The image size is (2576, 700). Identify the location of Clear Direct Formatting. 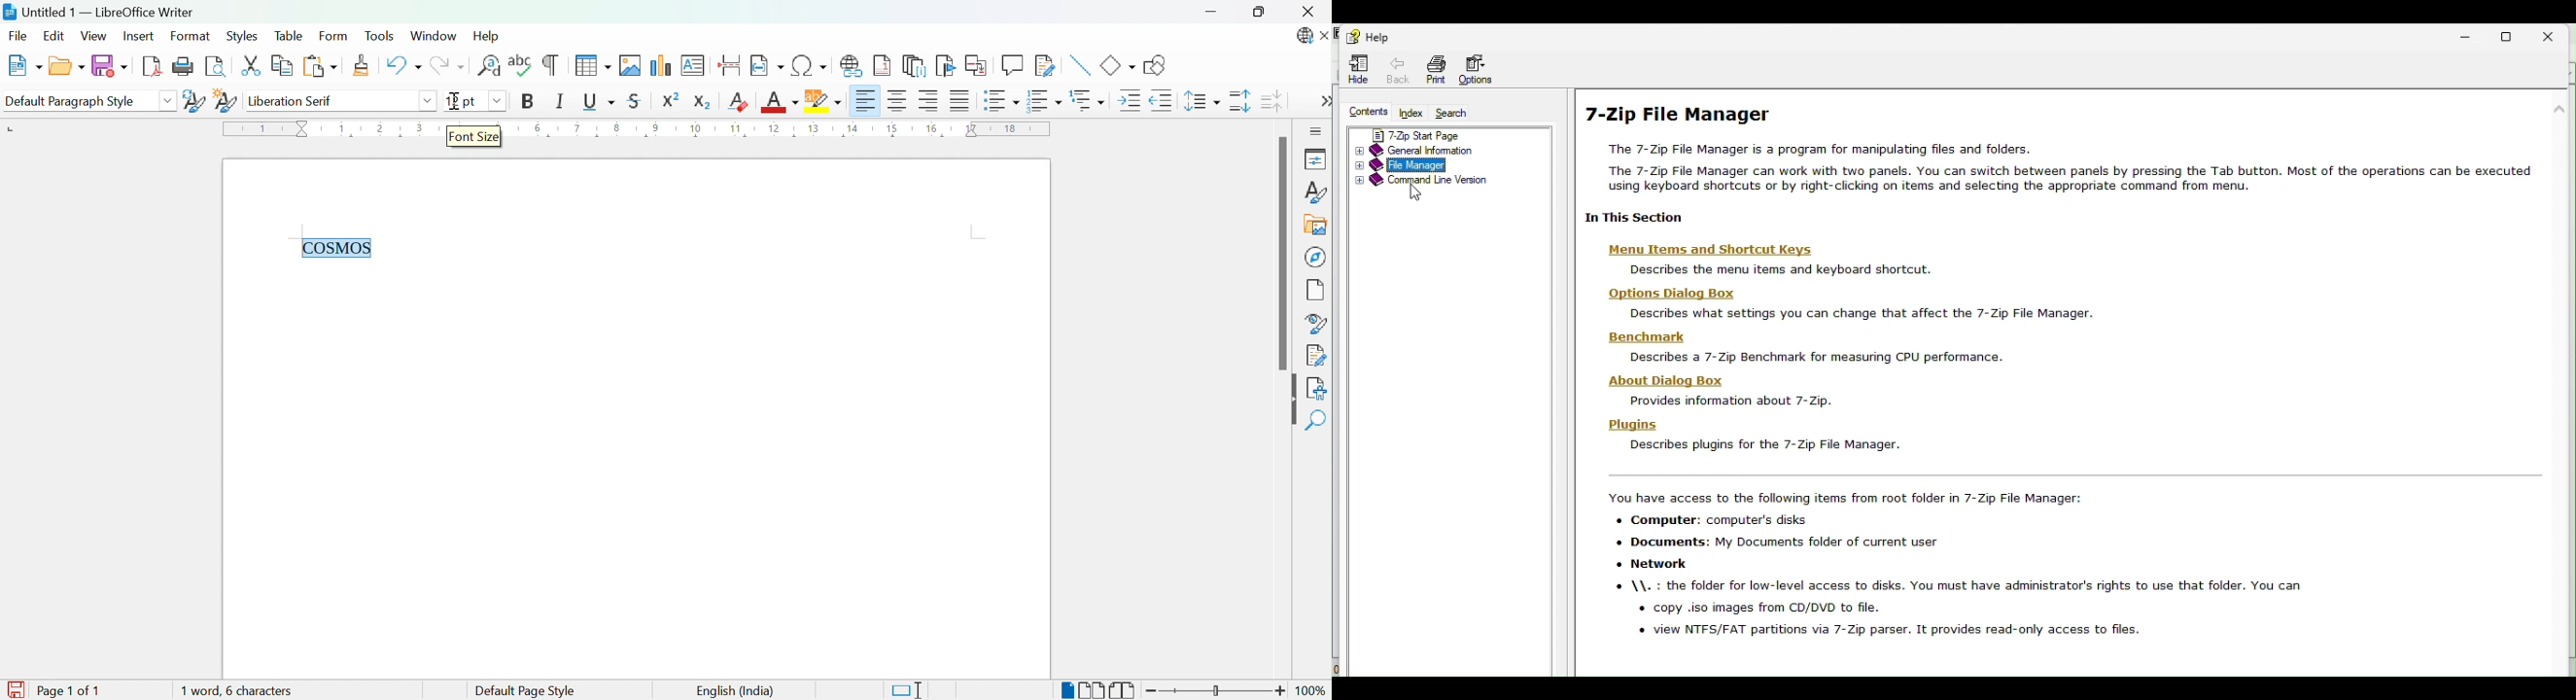
(739, 101).